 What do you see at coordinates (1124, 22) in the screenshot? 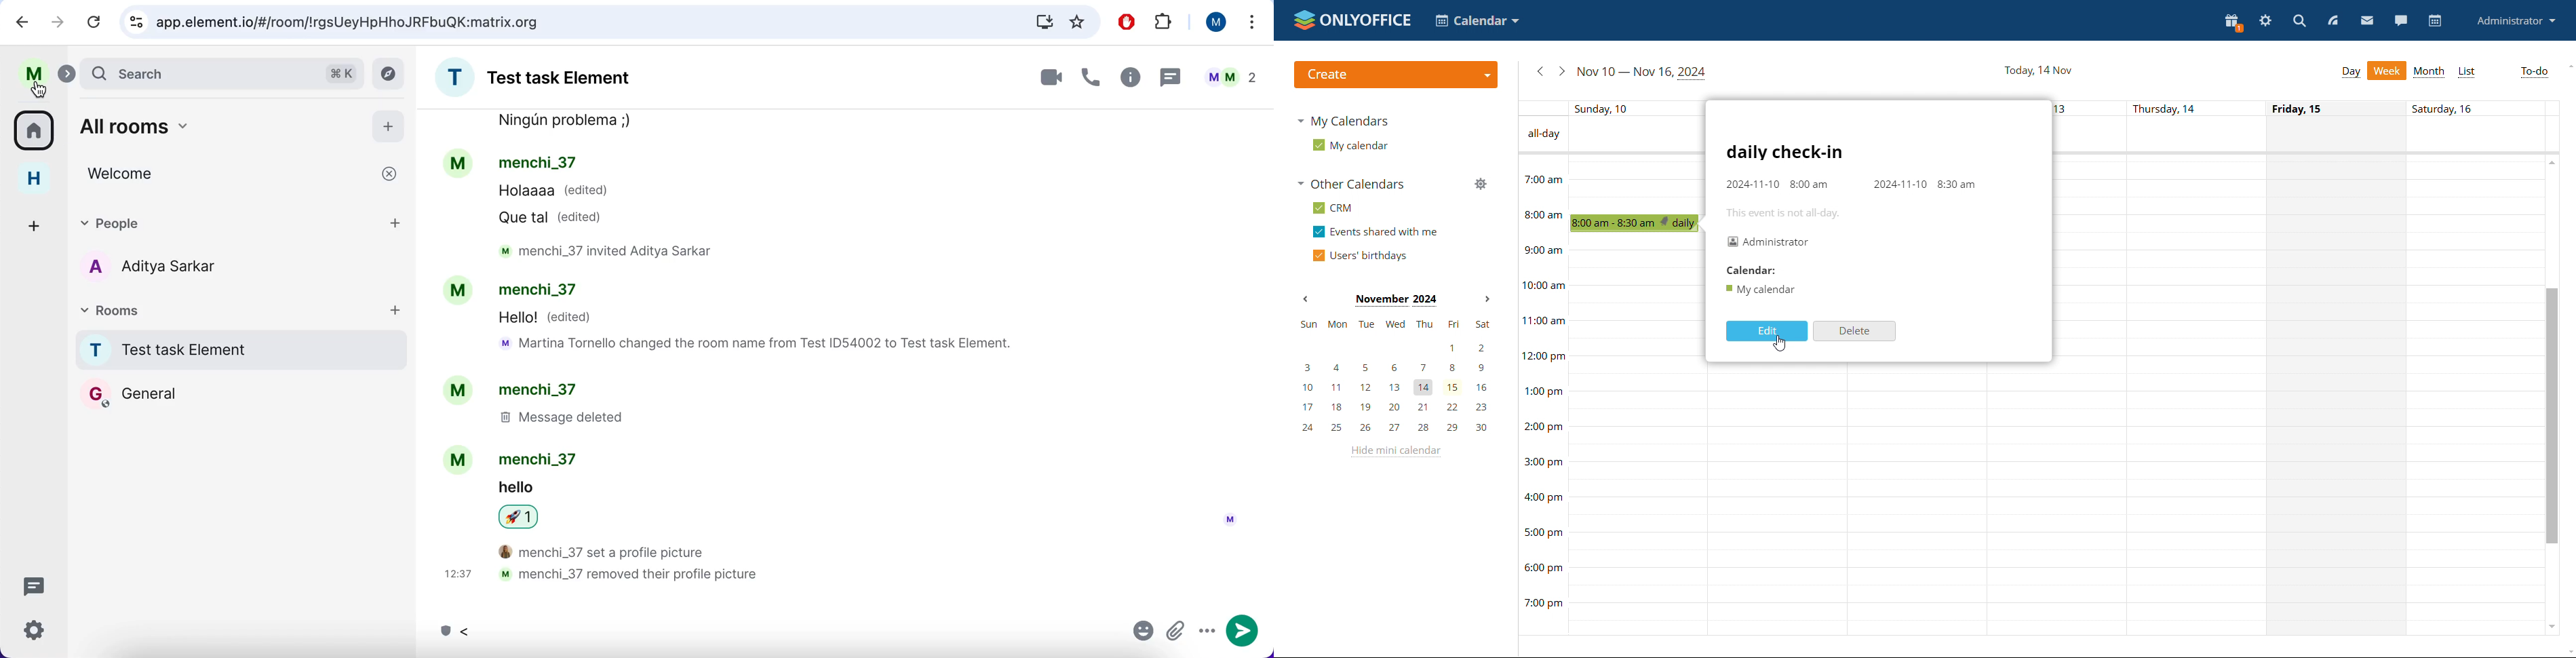
I see `ad block` at bounding box center [1124, 22].